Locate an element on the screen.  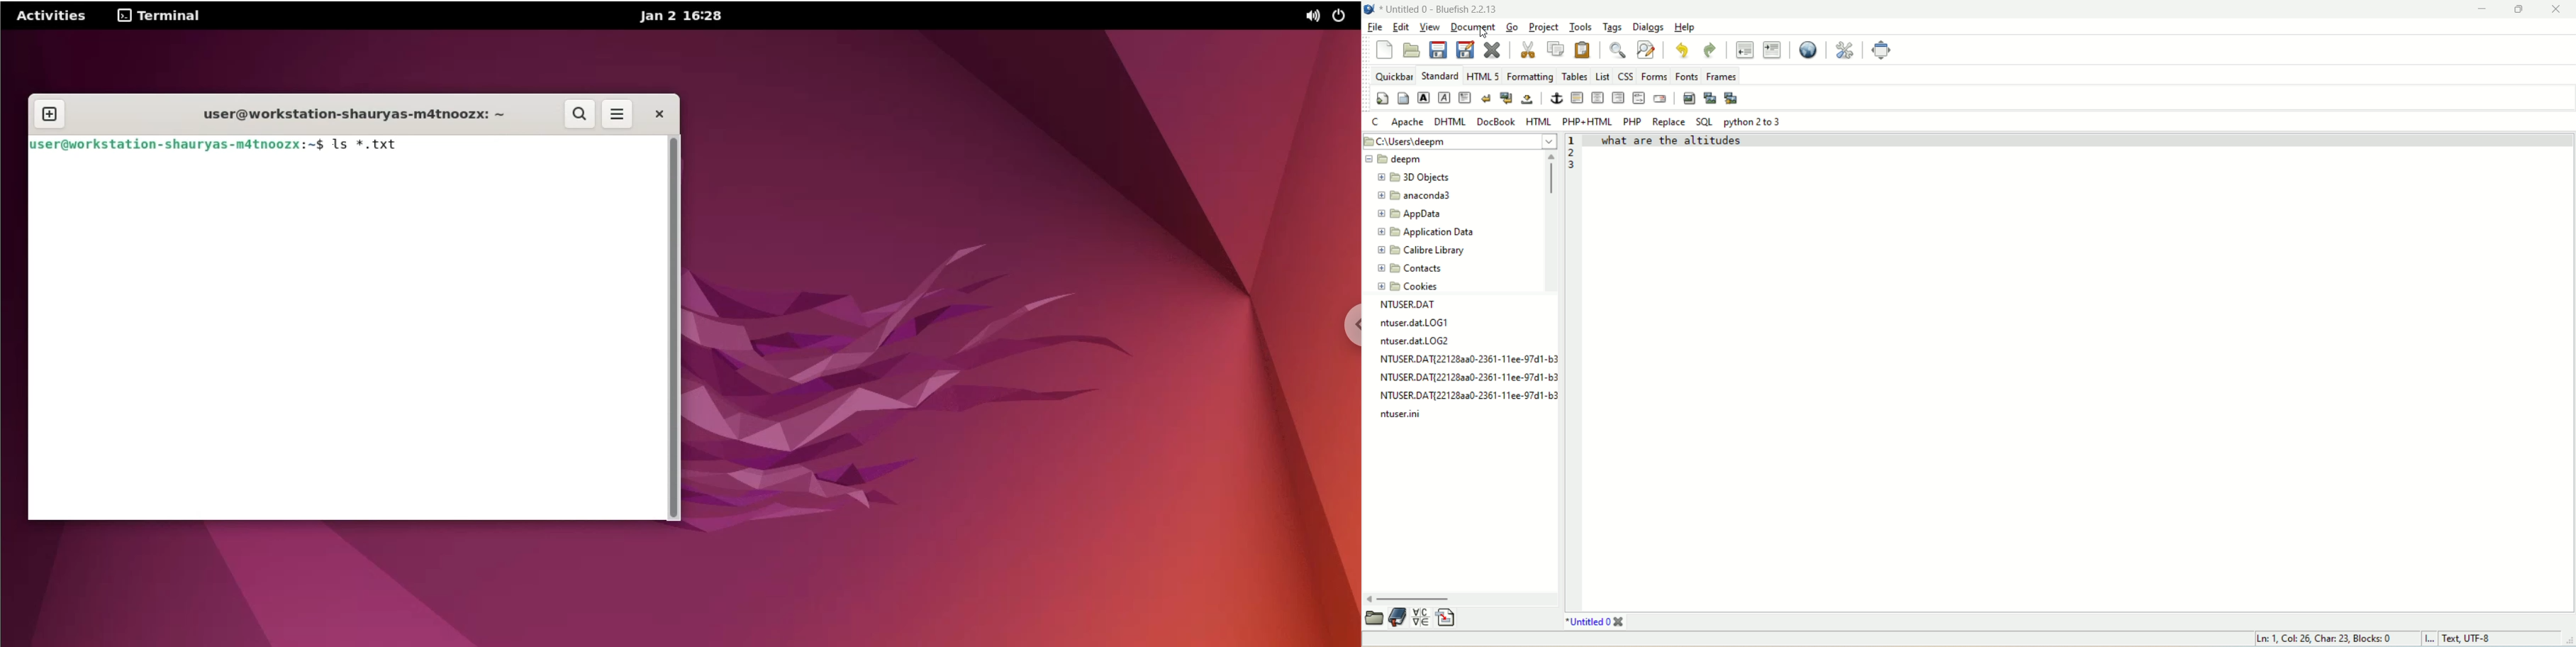
fonts is located at coordinates (1685, 75).